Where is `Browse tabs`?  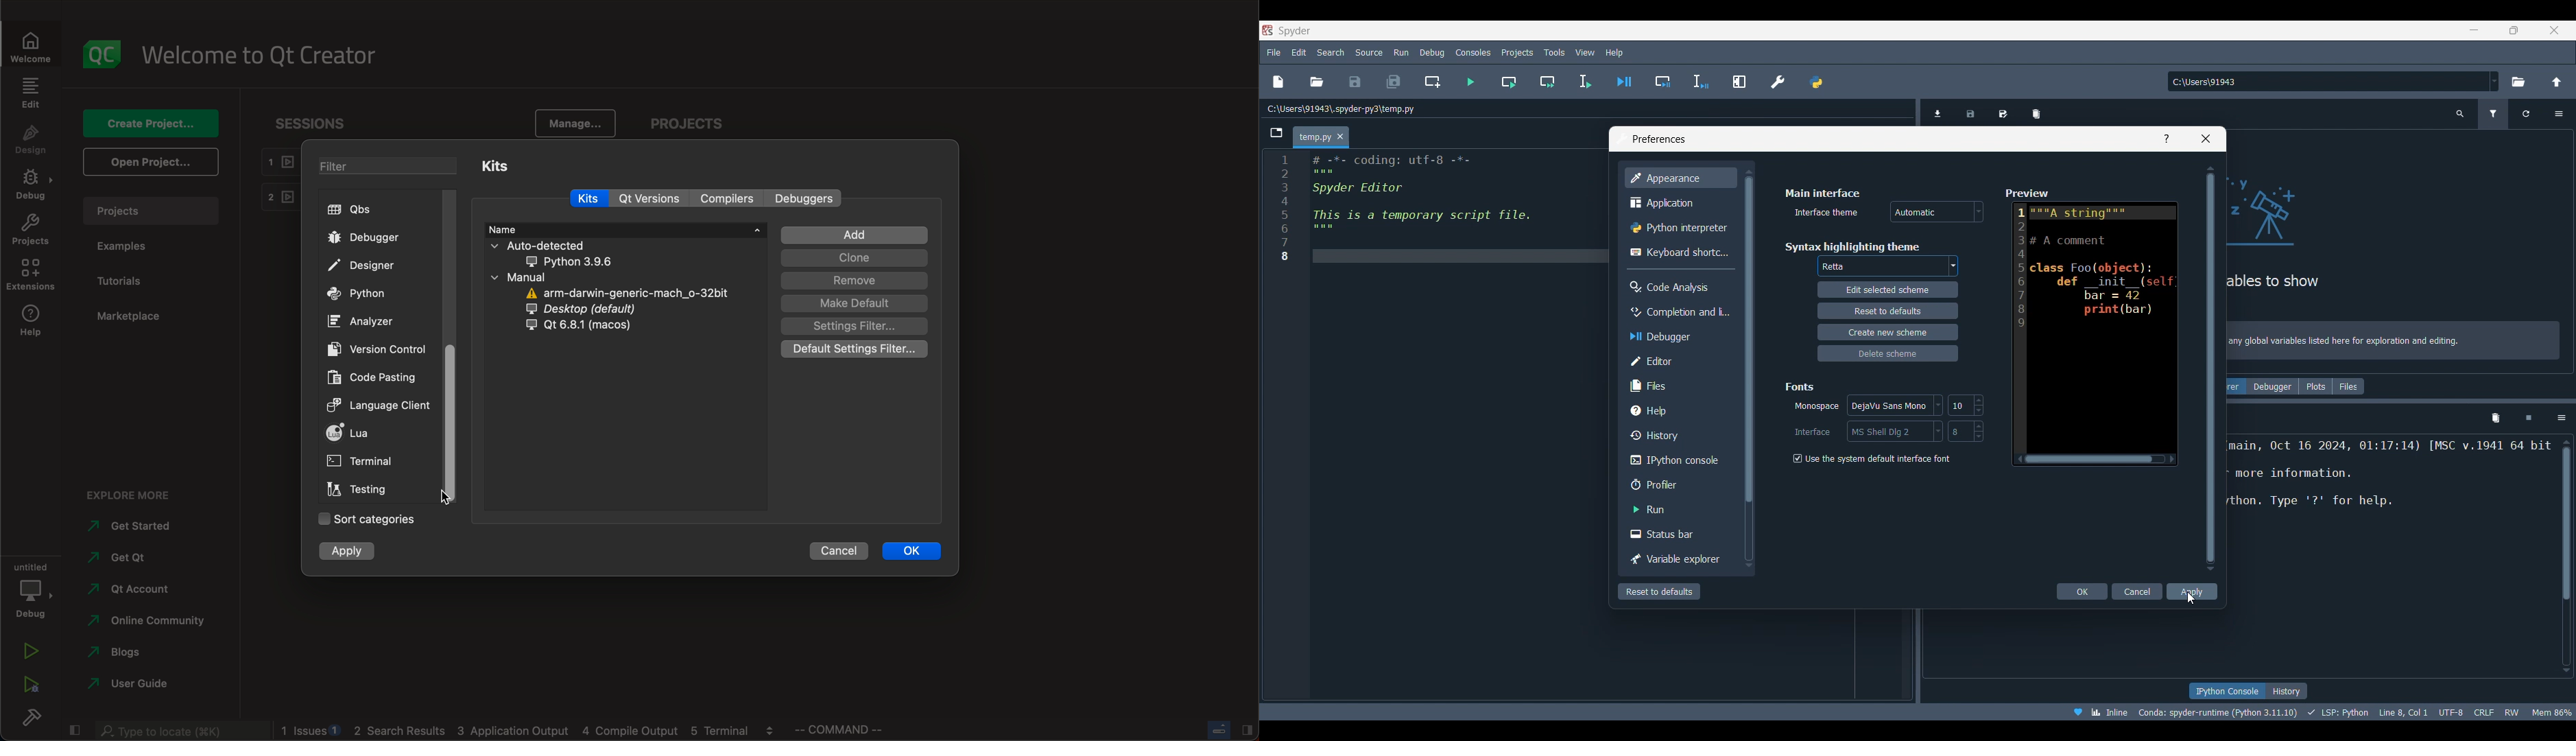 Browse tabs is located at coordinates (1277, 133).